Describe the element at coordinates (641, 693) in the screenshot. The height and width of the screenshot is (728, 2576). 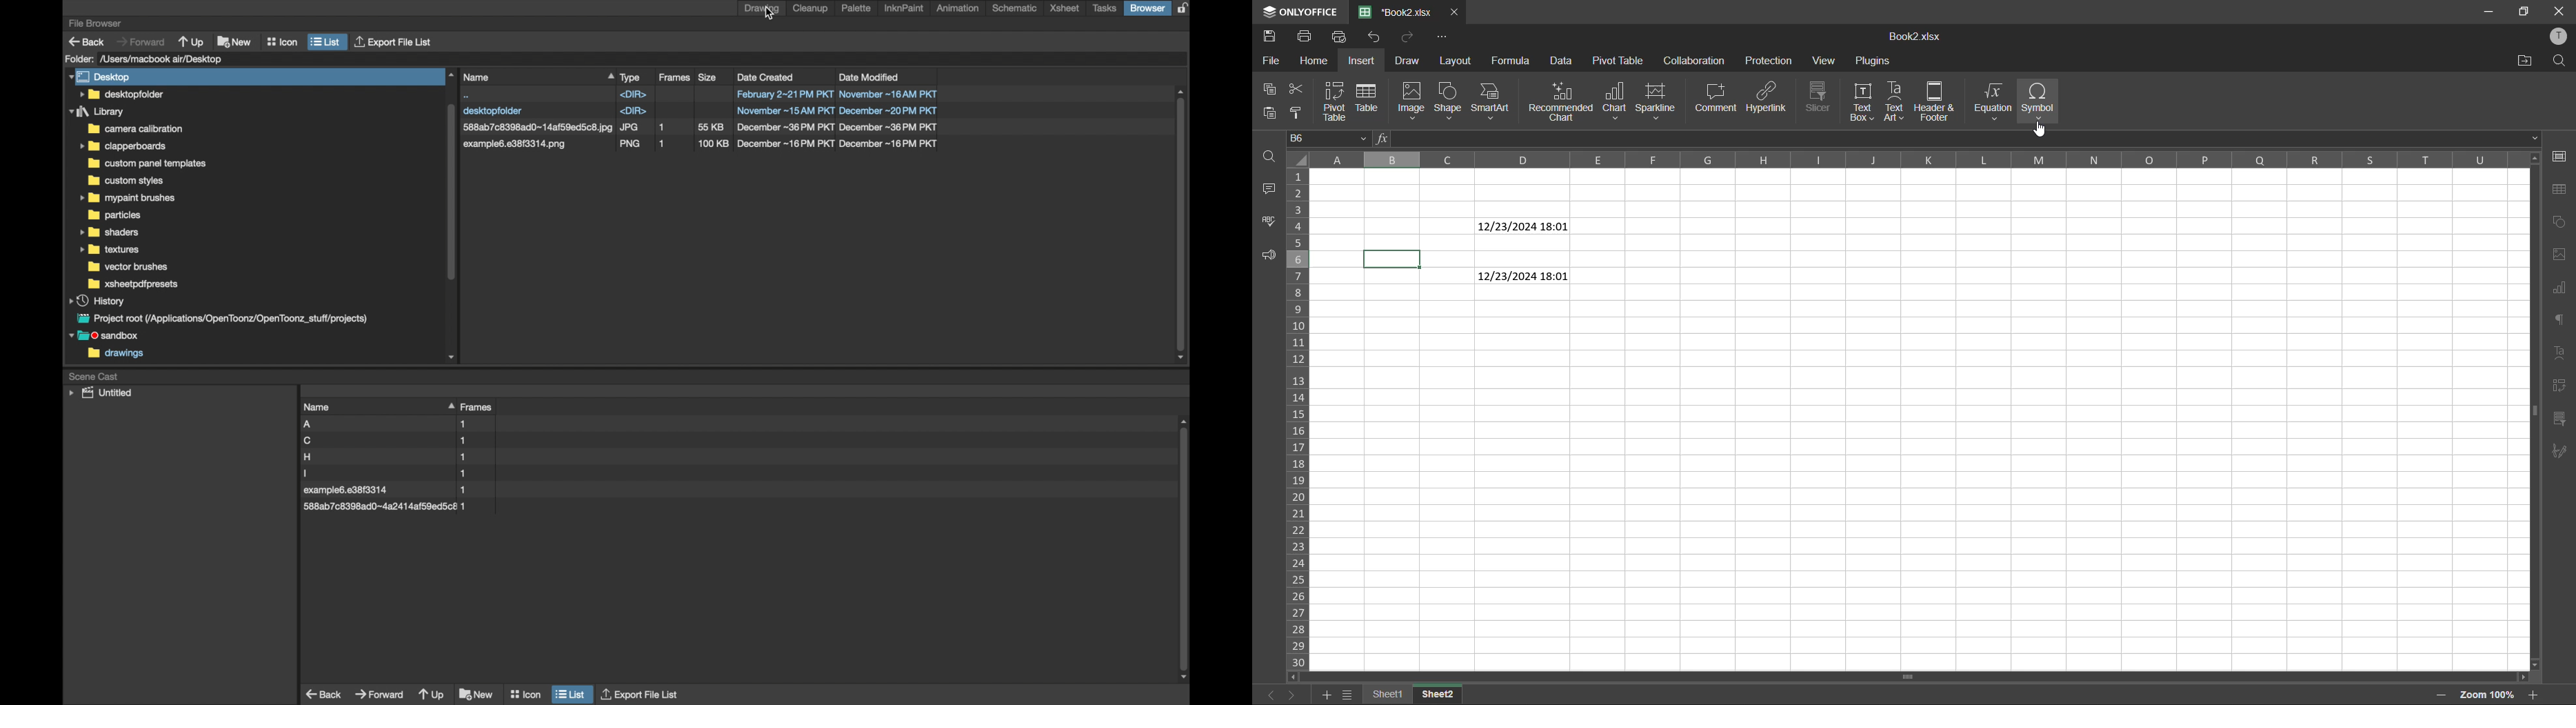
I see `export file list` at that location.